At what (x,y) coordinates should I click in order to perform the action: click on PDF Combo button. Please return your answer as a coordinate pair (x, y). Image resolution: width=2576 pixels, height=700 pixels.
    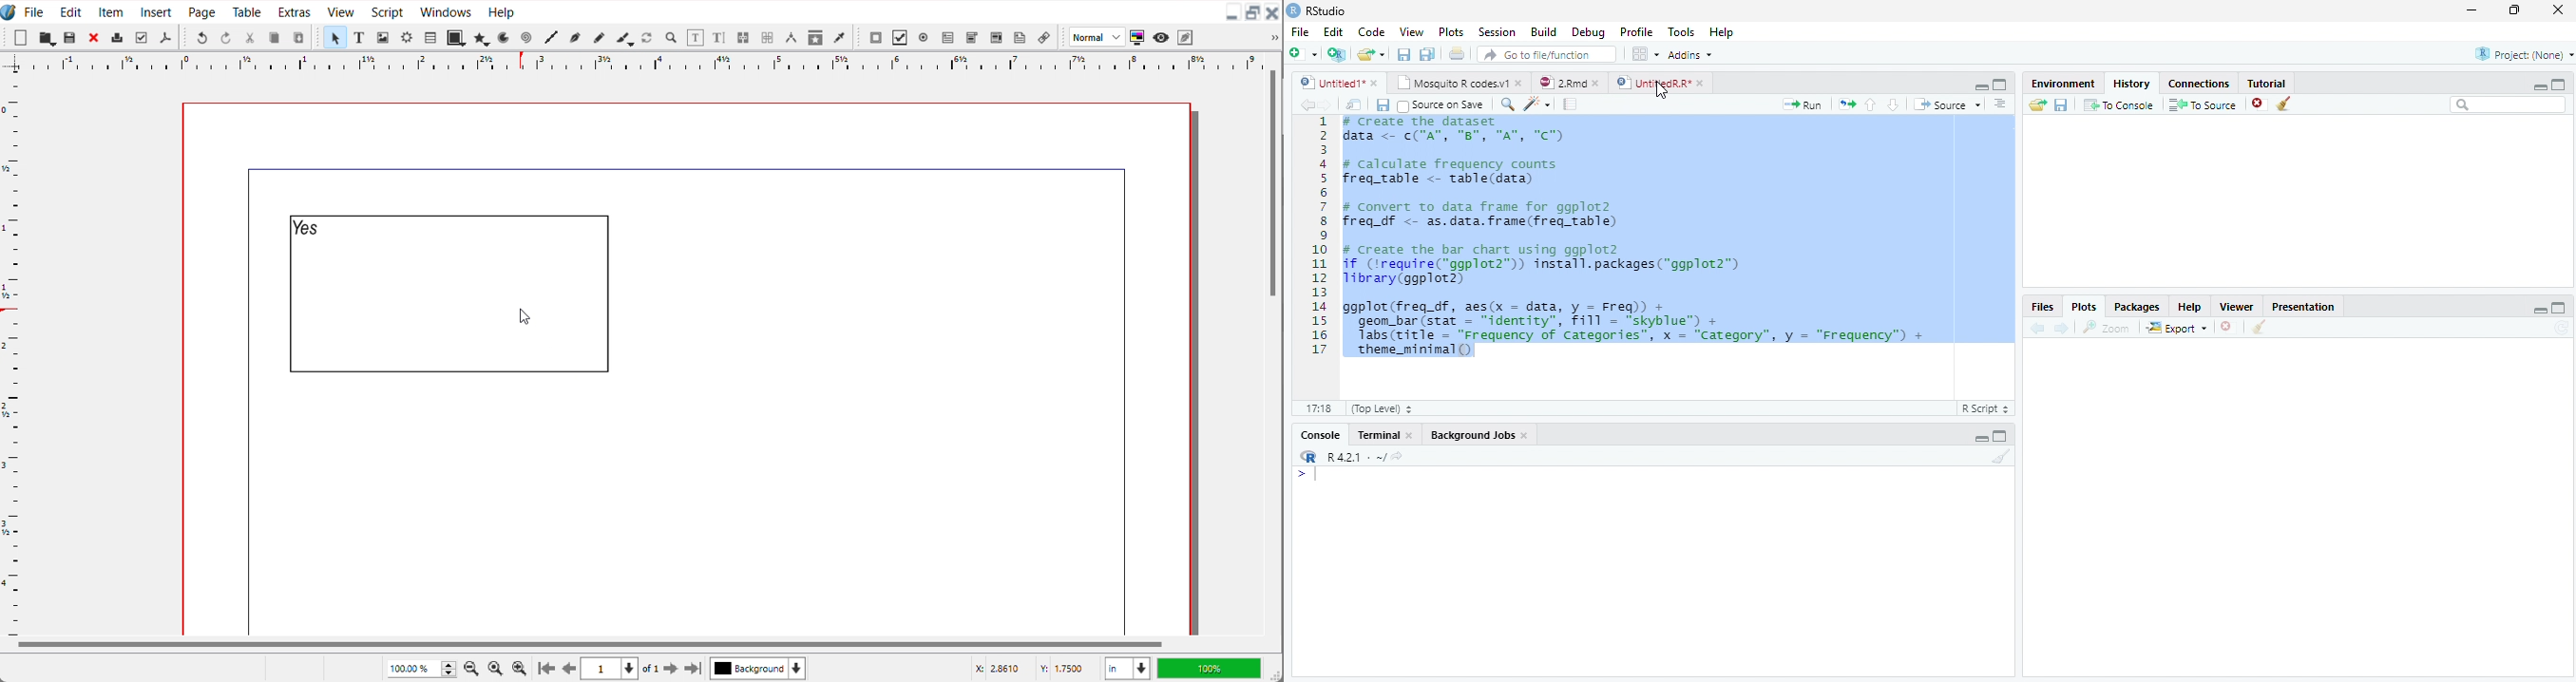
    Looking at the image, I should click on (972, 38).